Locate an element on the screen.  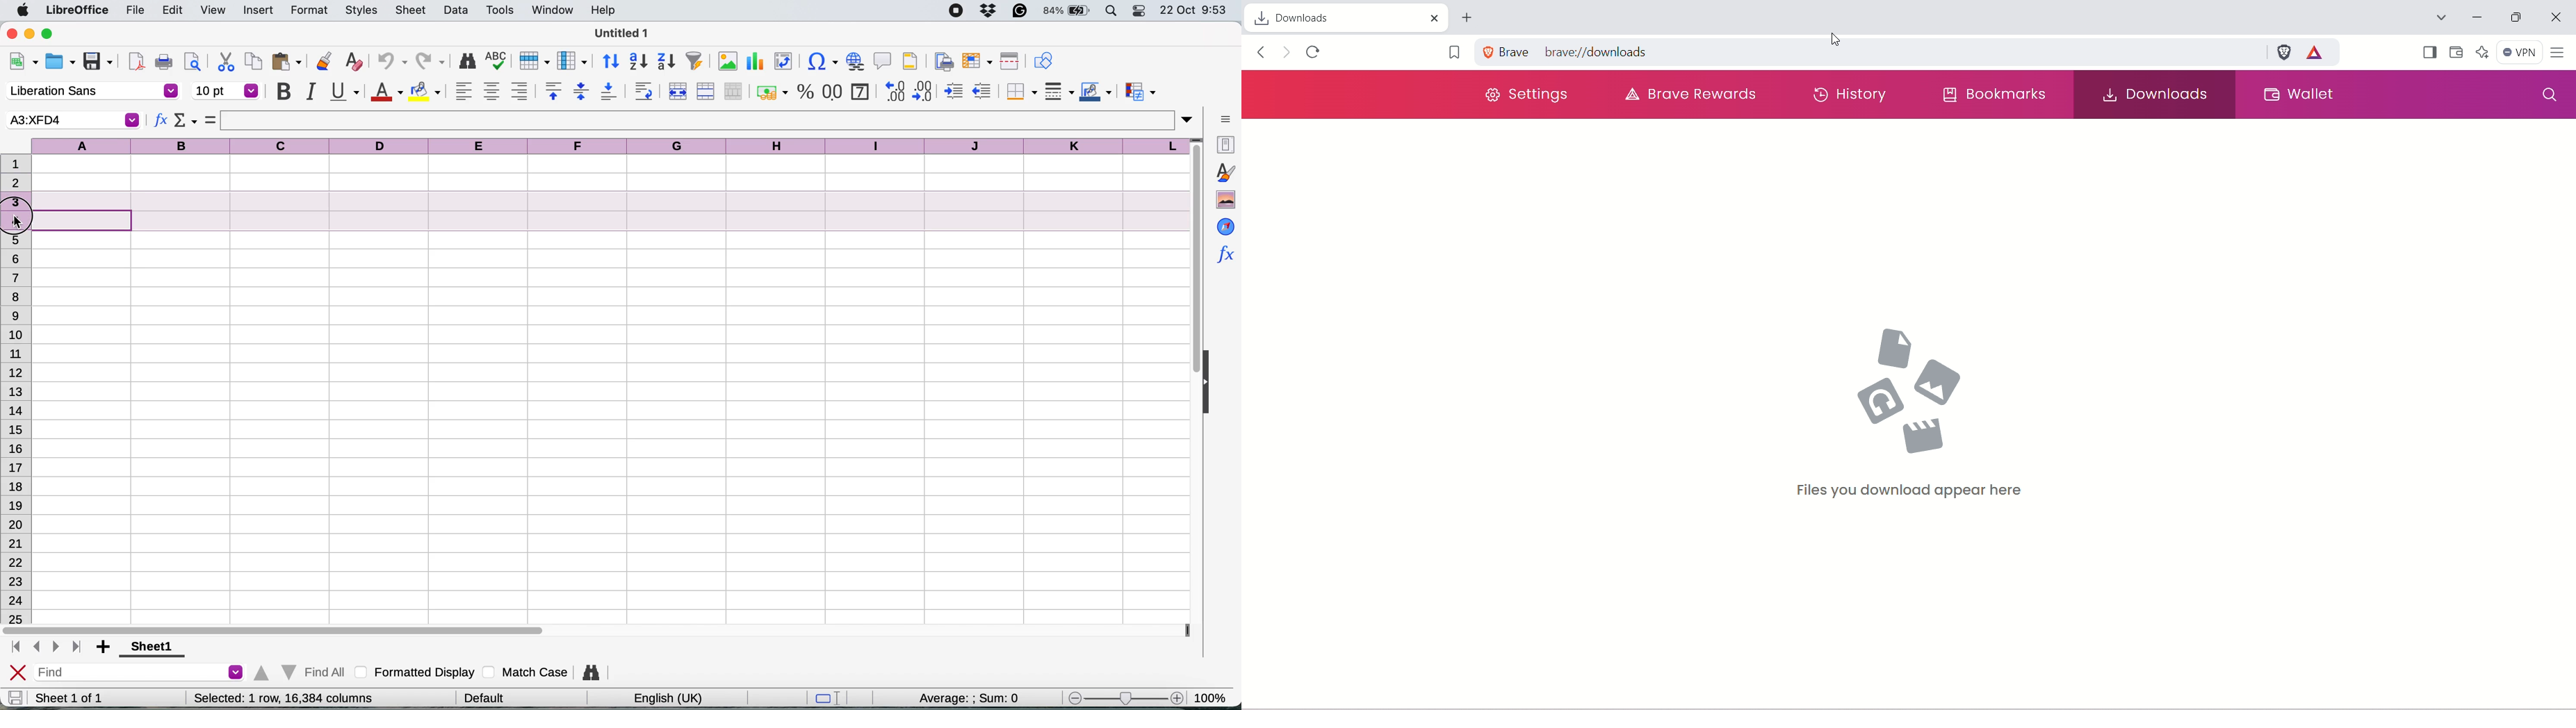
align center is located at coordinates (492, 92).